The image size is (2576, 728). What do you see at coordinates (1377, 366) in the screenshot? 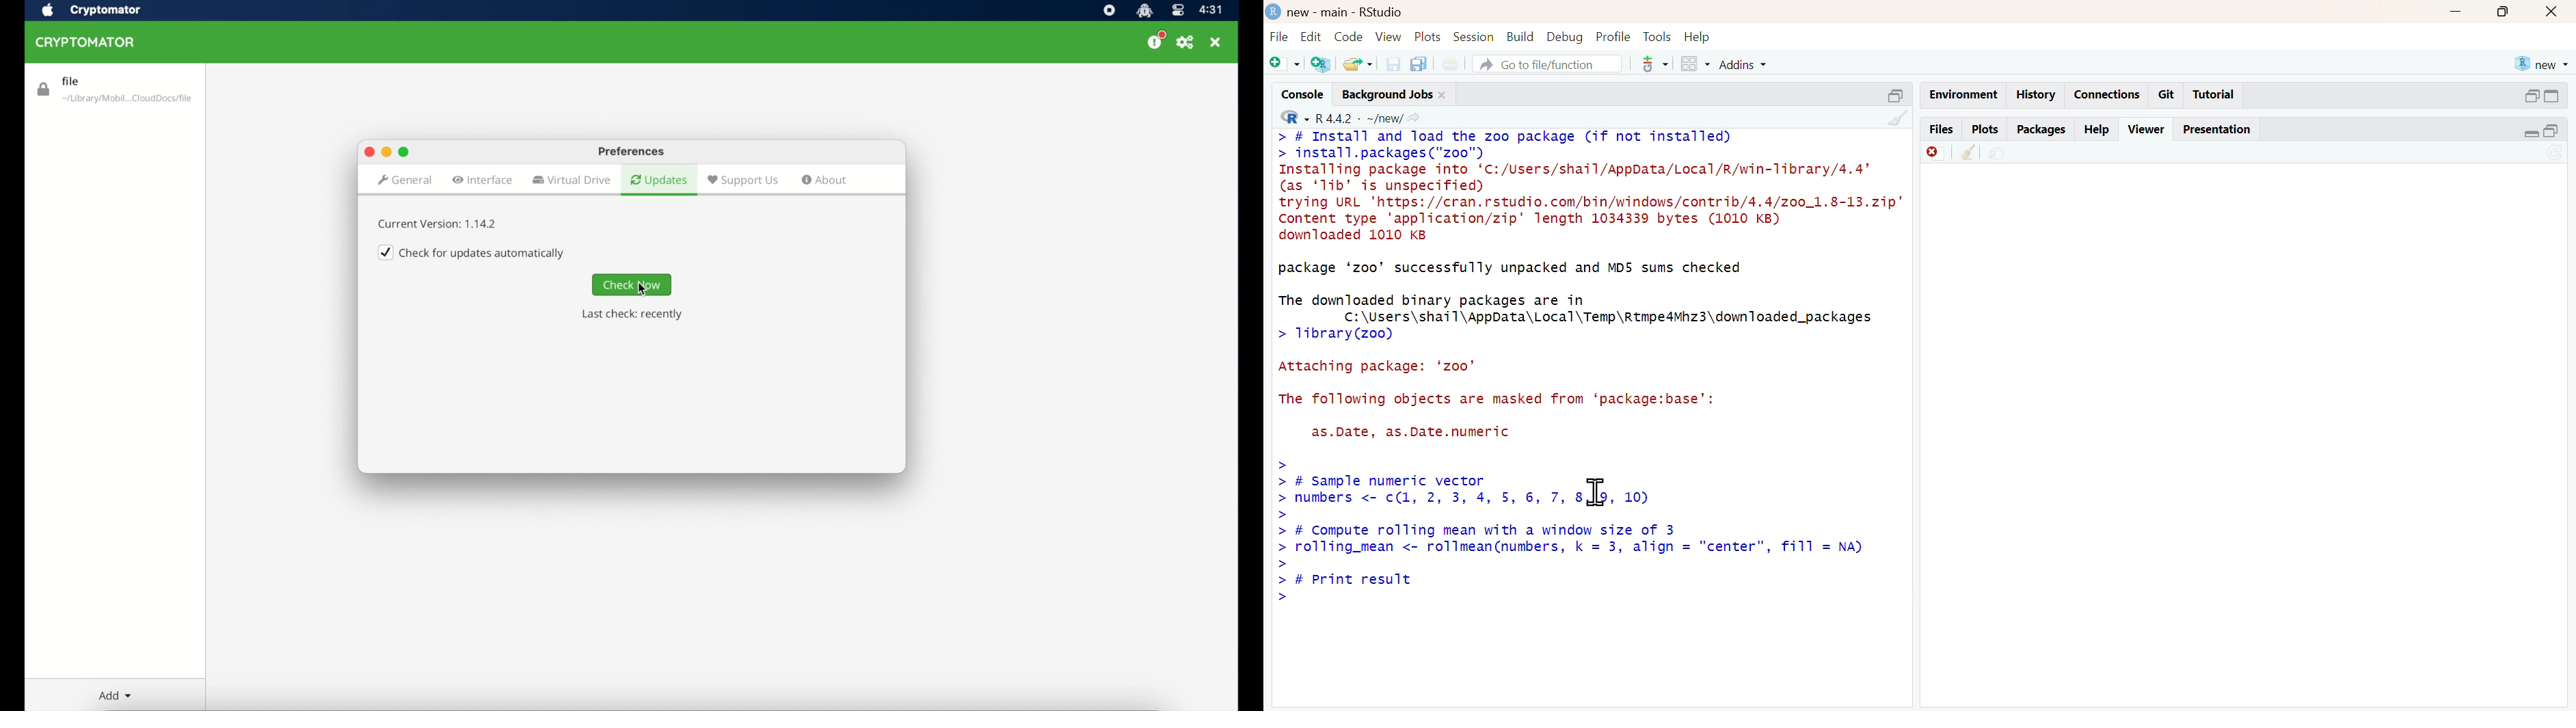
I see `Attaching package: ‘zoo’` at bounding box center [1377, 366].